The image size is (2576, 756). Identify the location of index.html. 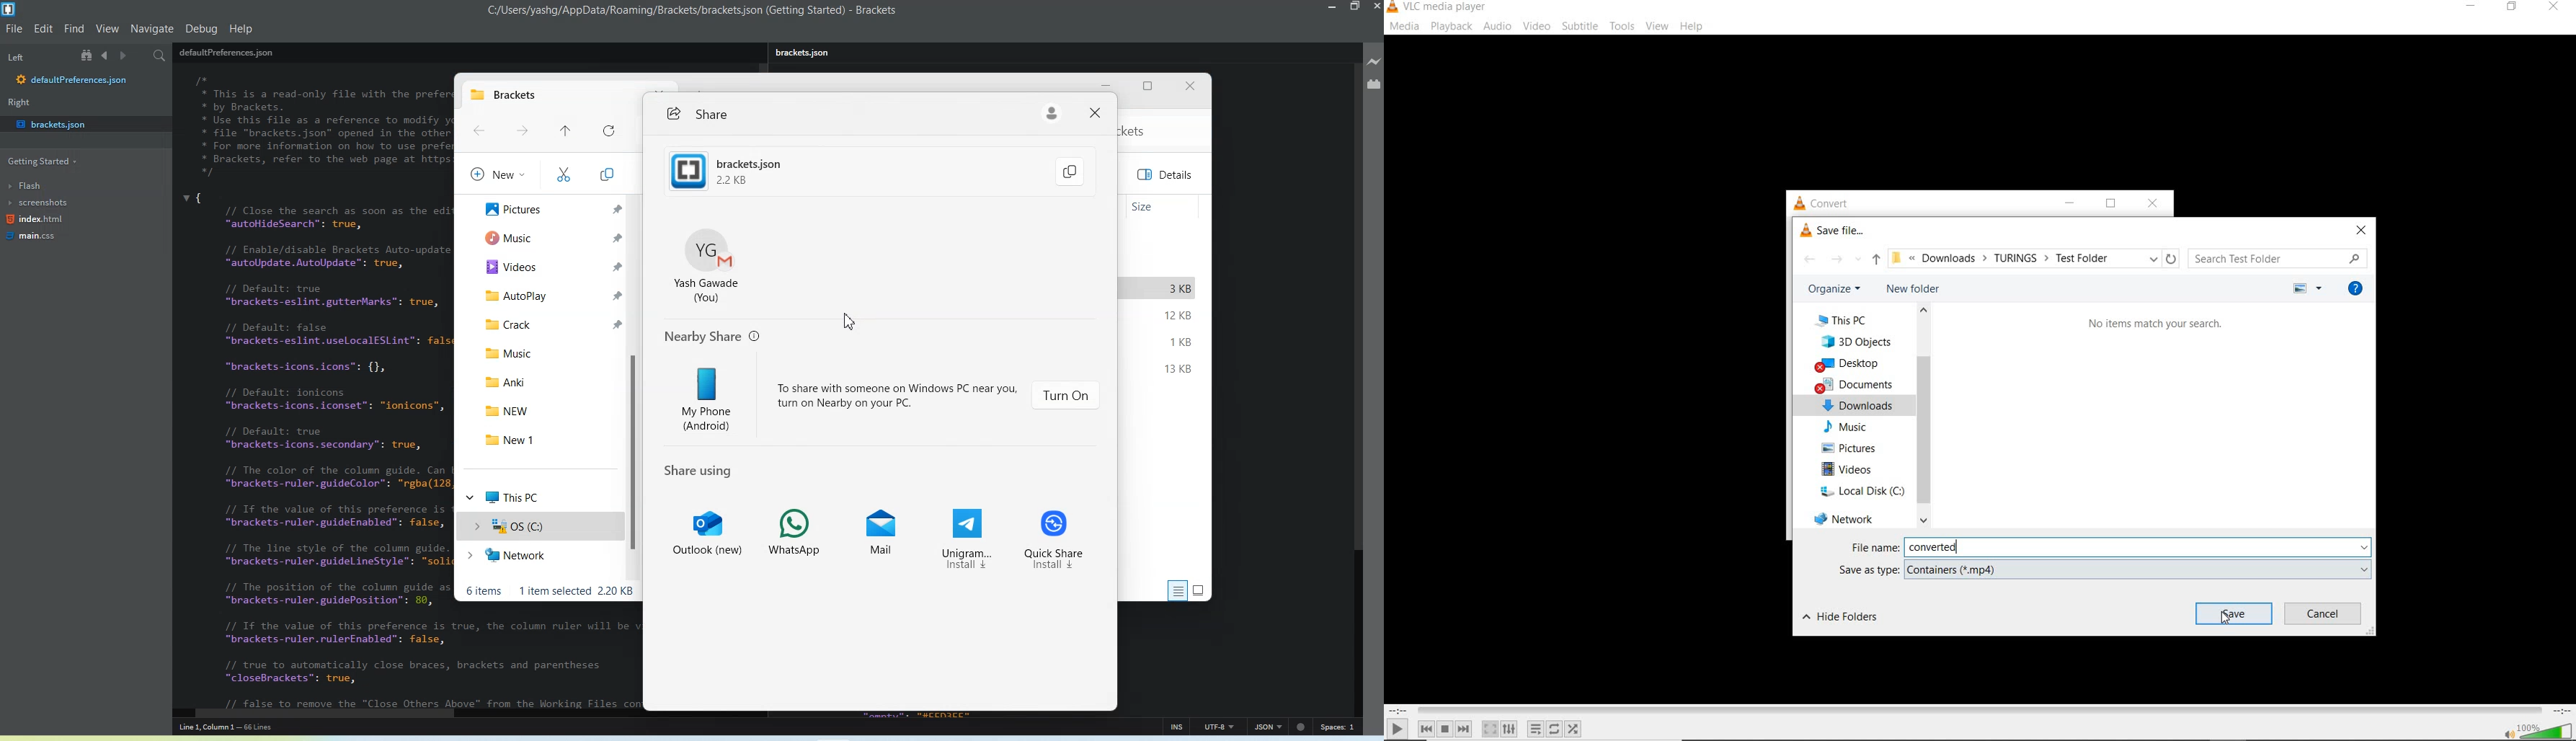
(35, 221).